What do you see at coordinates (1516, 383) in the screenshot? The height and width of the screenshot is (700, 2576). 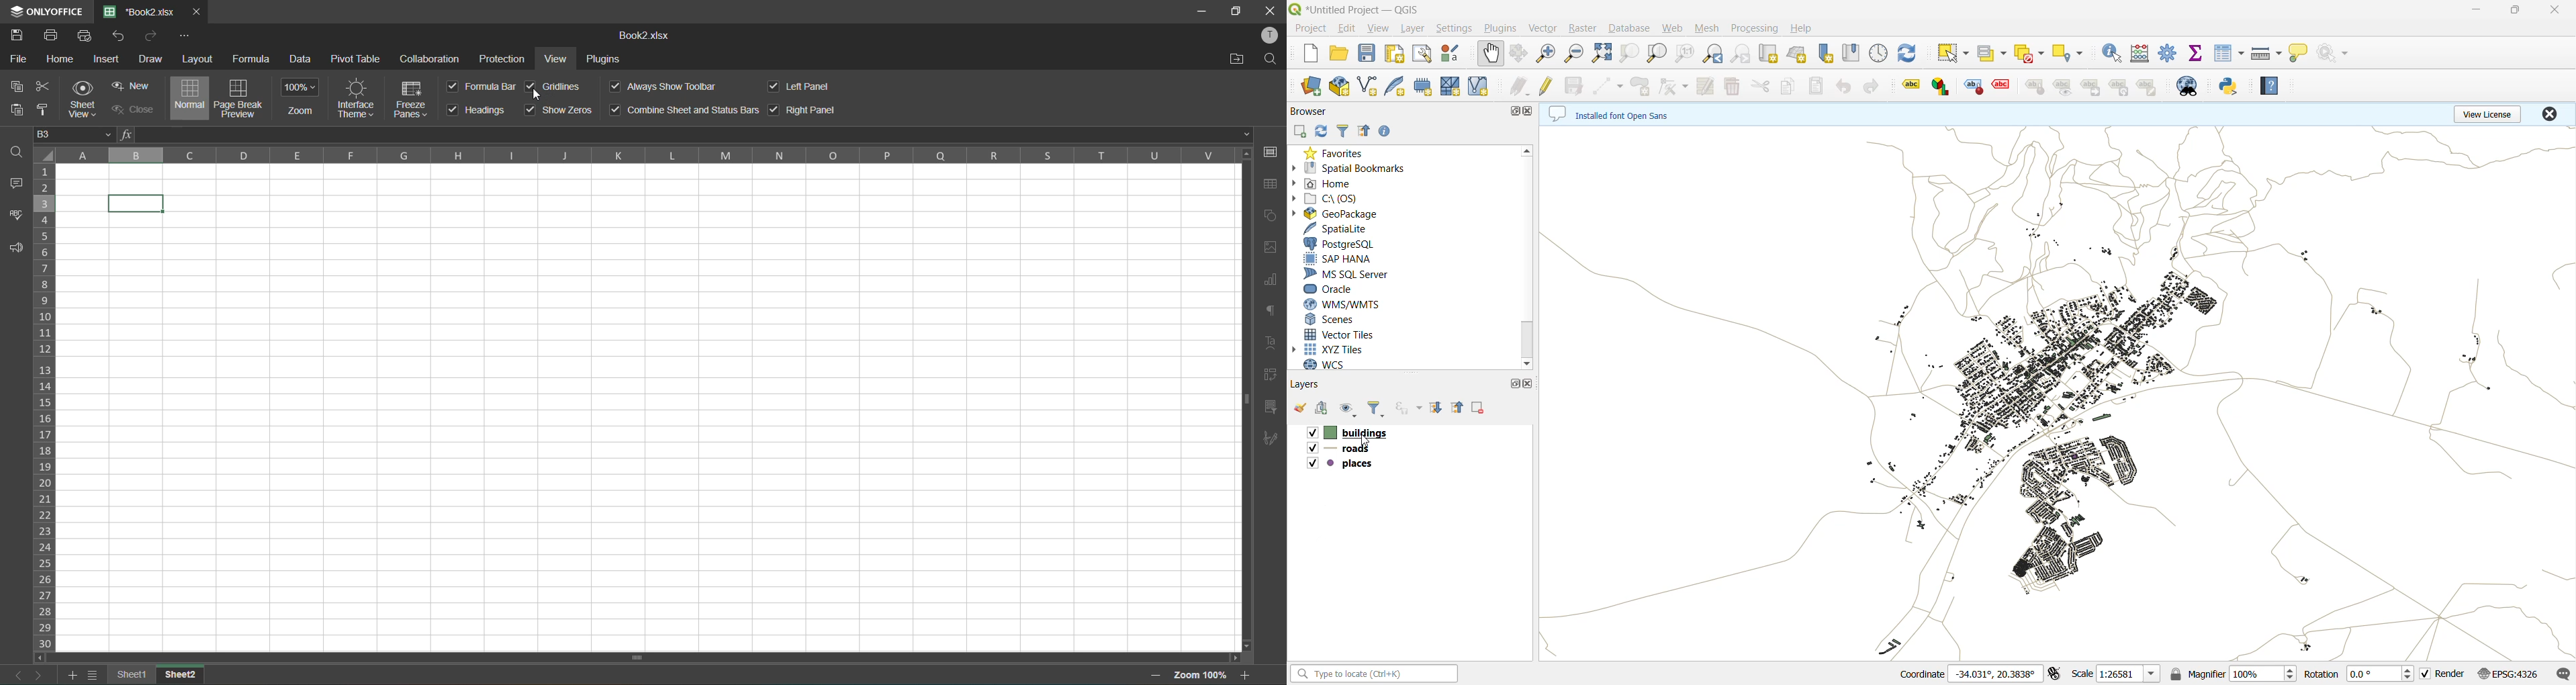 I see `maximize` at bounding box center [1516, 383].